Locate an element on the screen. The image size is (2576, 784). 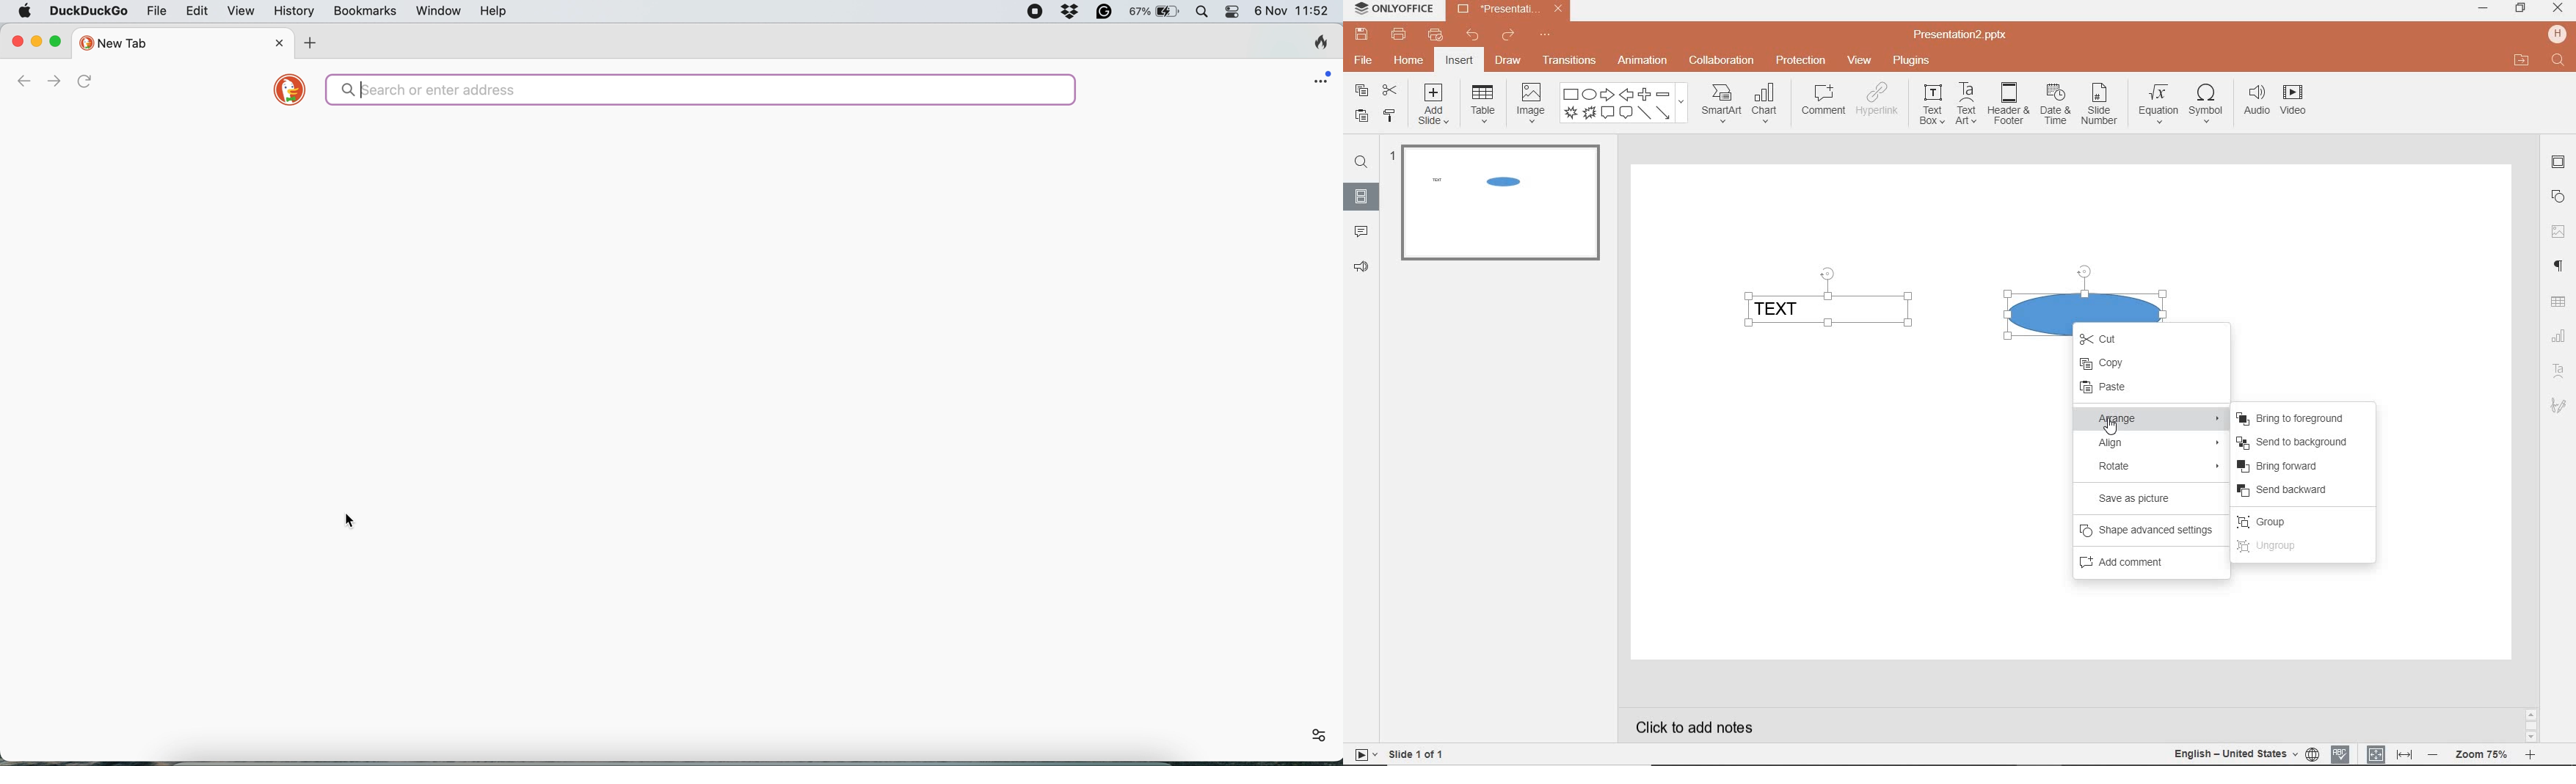
cut is located at coordinates (1390, 92).